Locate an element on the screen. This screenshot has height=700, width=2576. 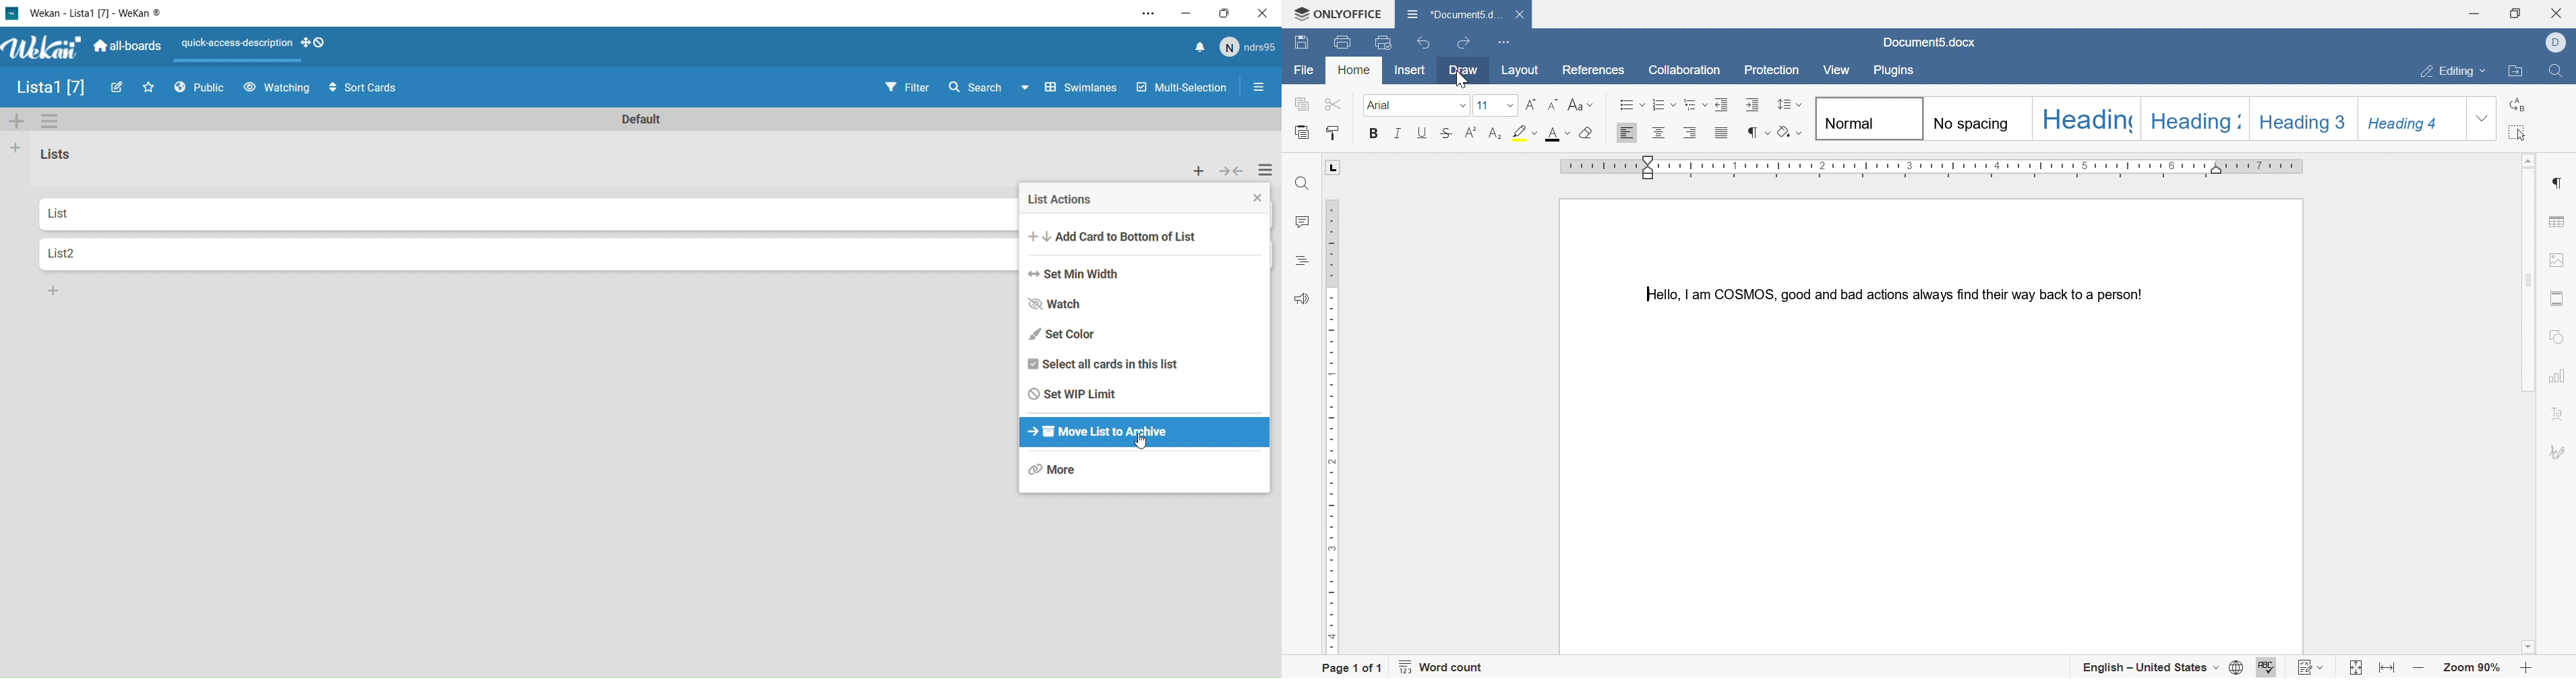
List is located at coordinates (525, 215).